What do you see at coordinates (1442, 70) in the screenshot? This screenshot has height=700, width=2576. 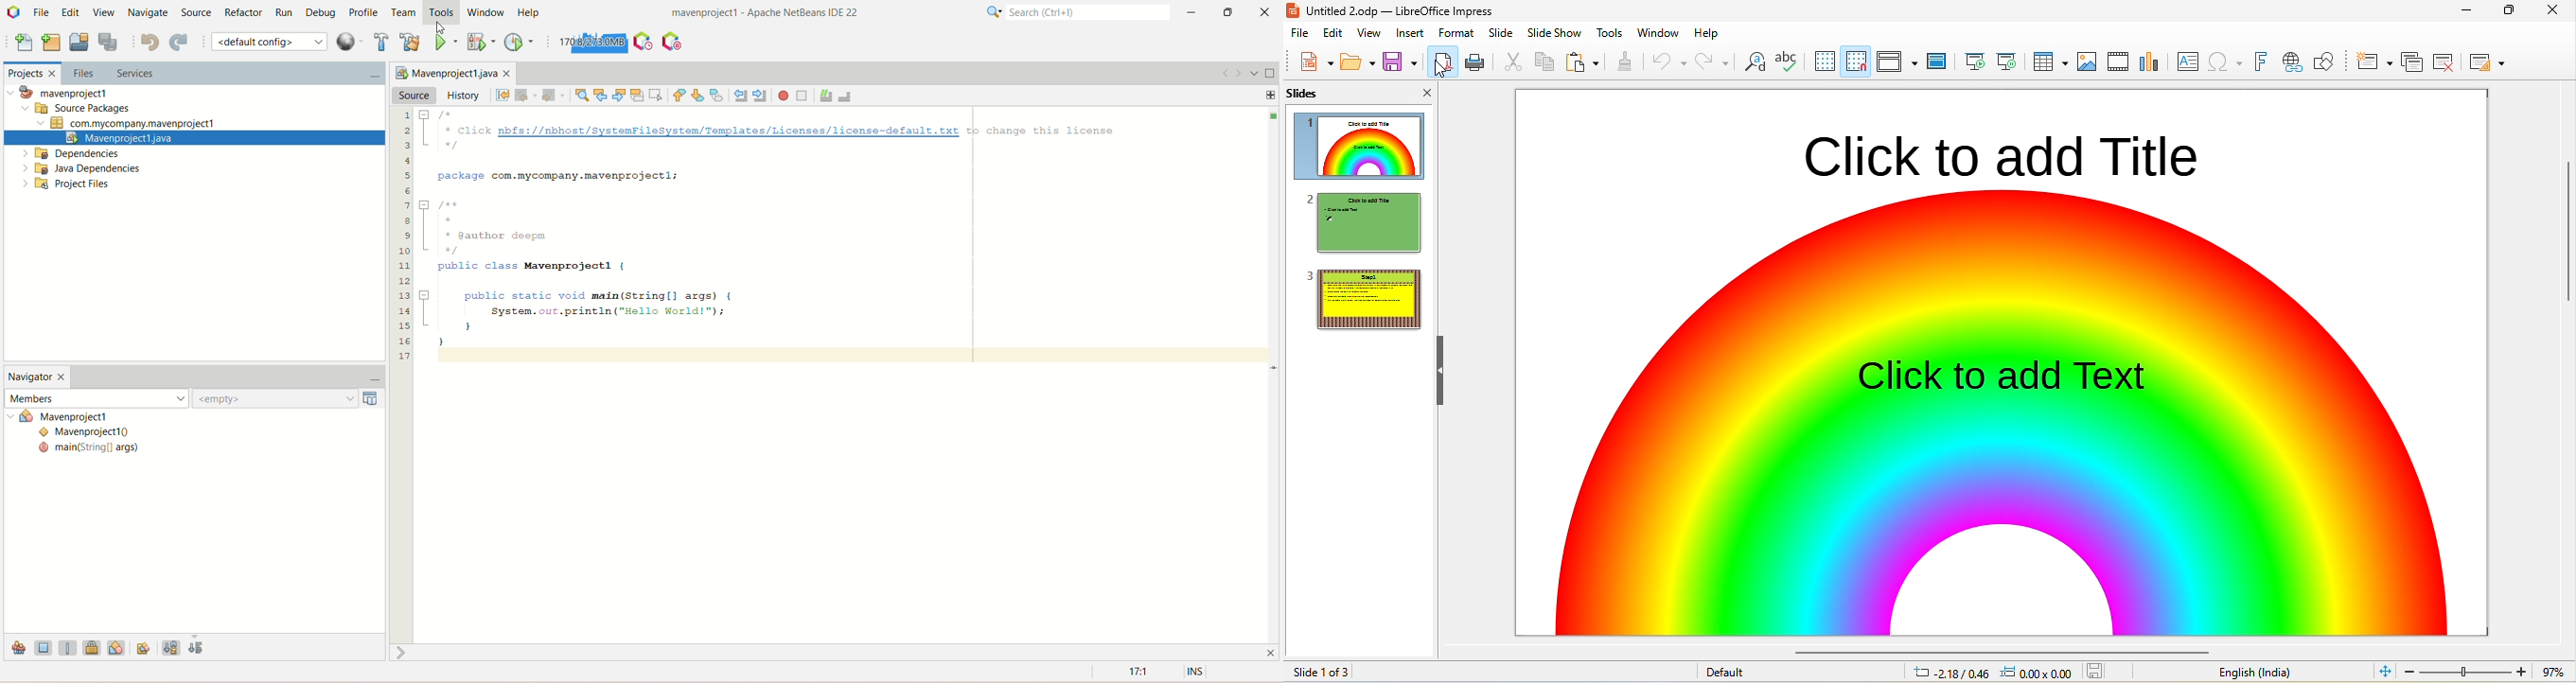 I see `cursor` at bounding box center [1442, 70].